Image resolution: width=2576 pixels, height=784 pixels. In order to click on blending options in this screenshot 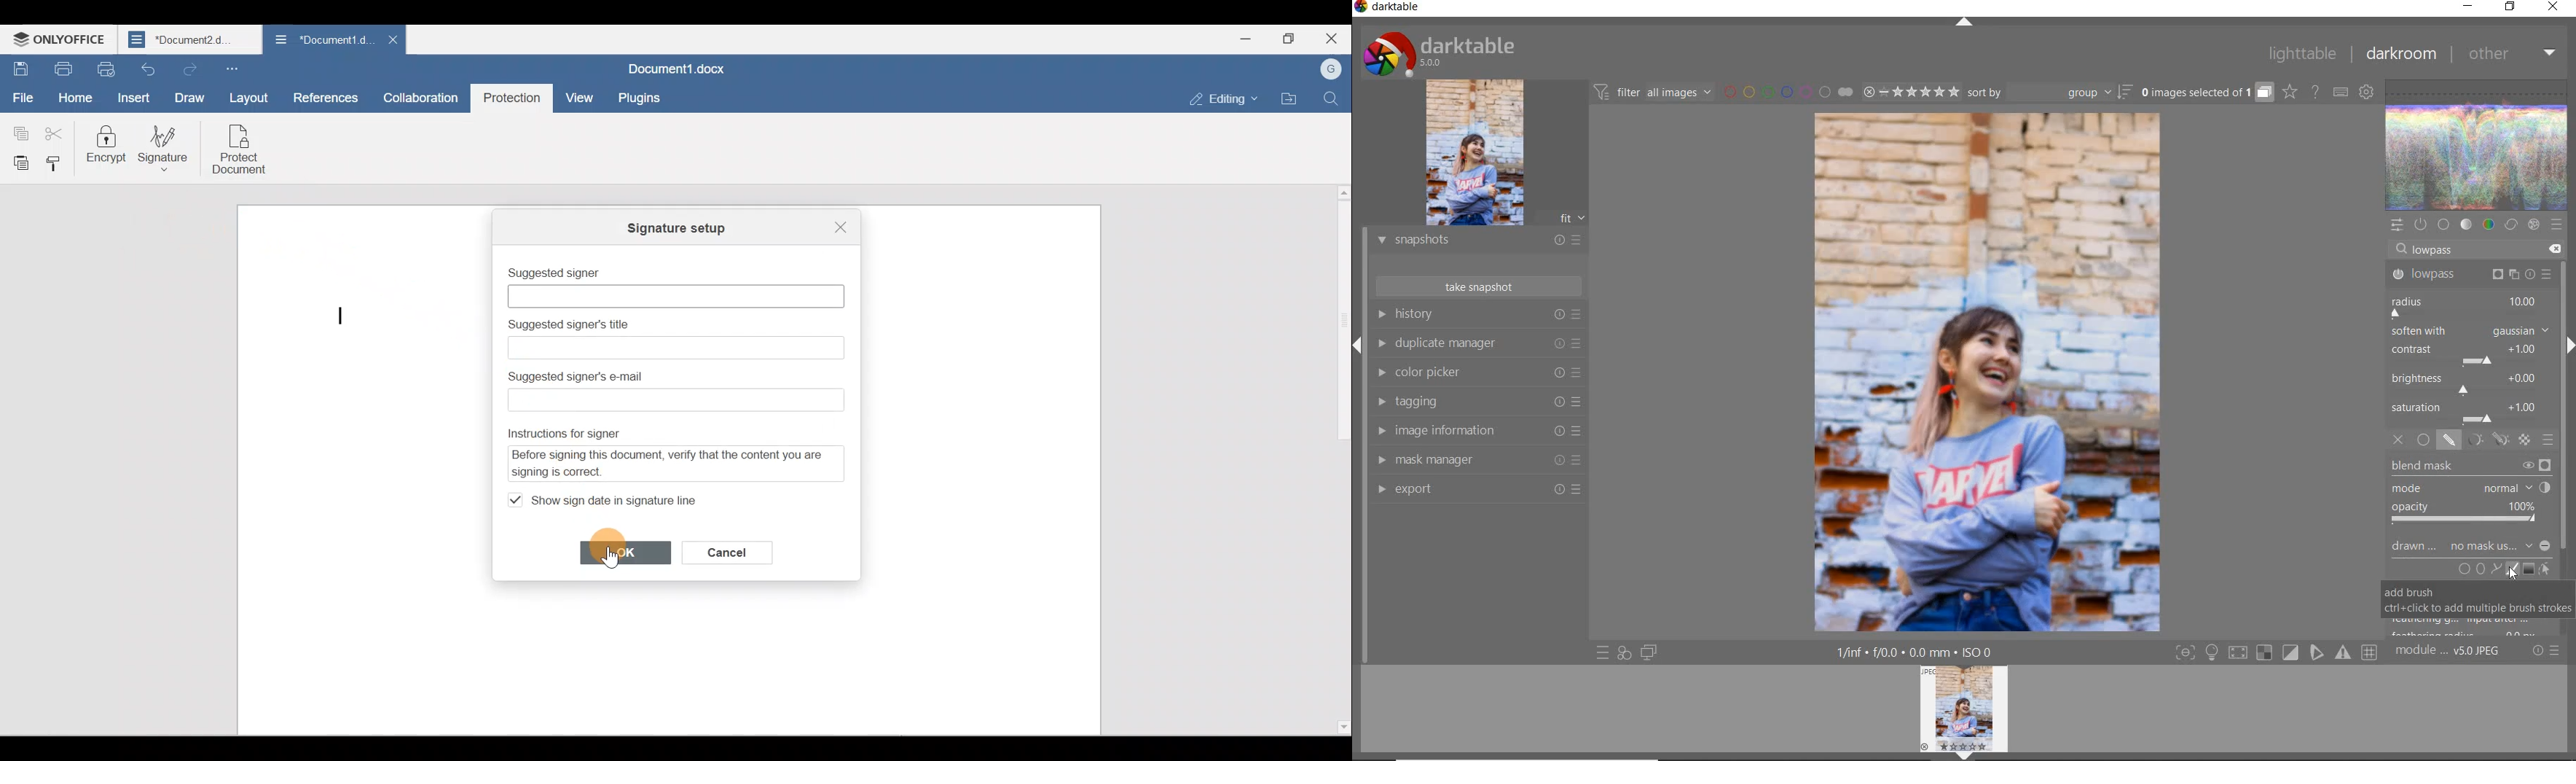, I will do `click(2548, 440)`.